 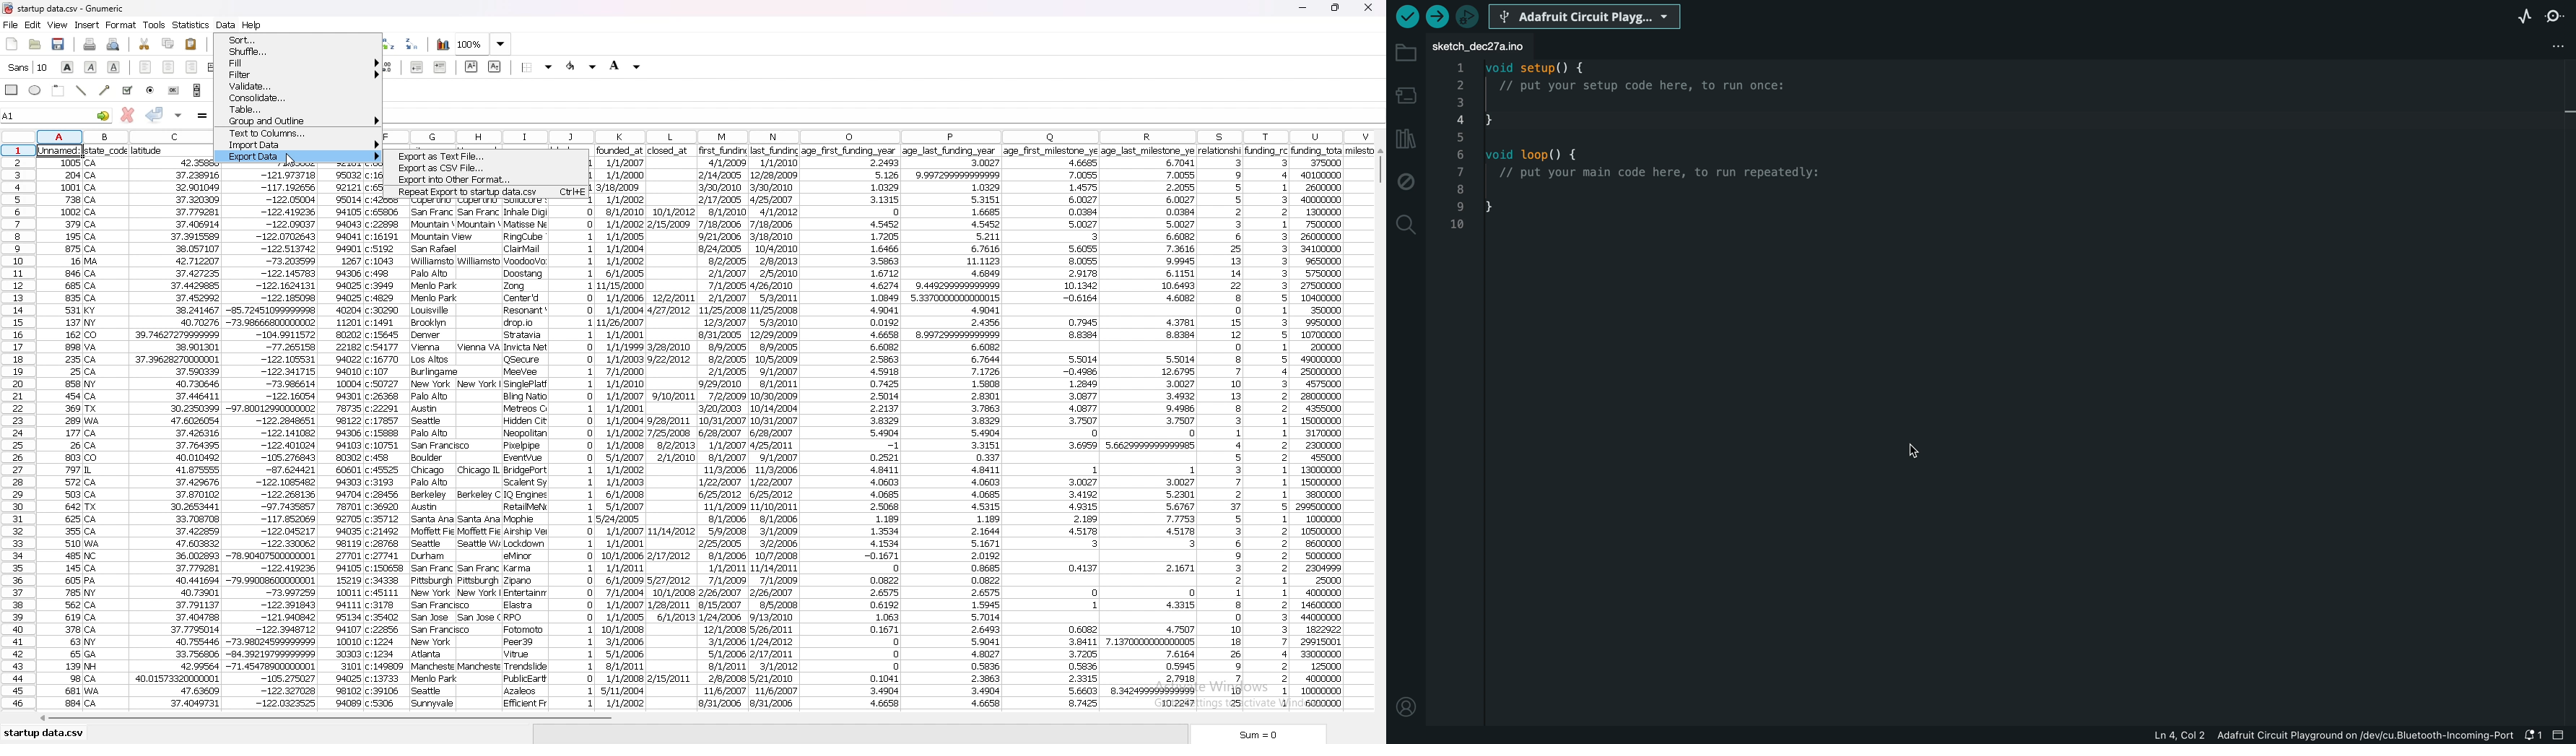 What do you see at coordinates (479, 454) in the screenshot?
I see `data` at bounding box center [479, 454].